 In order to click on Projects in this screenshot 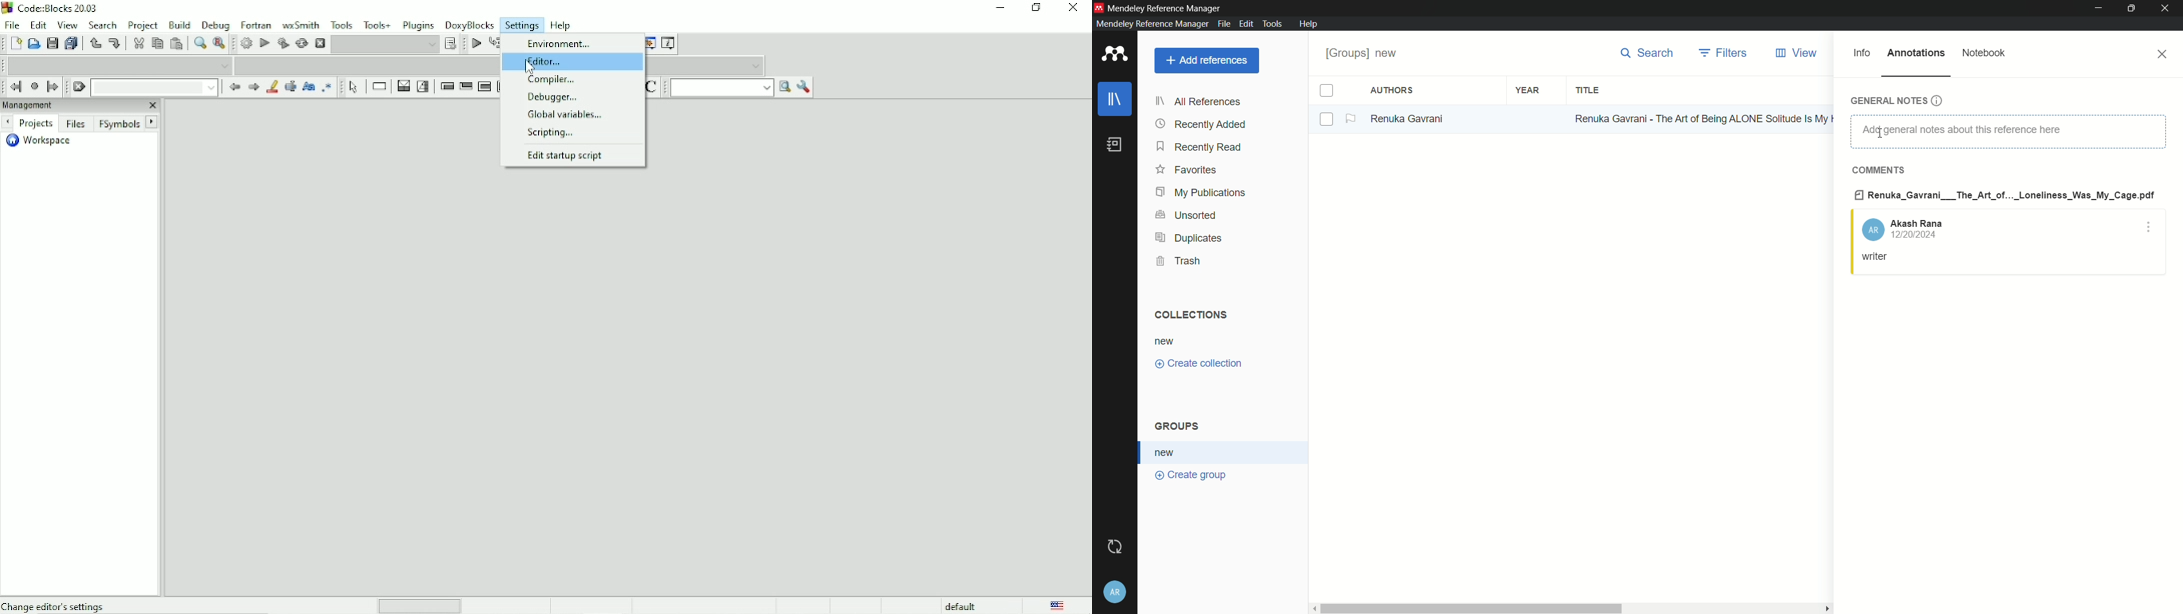, I will do `click(35, 123)`.